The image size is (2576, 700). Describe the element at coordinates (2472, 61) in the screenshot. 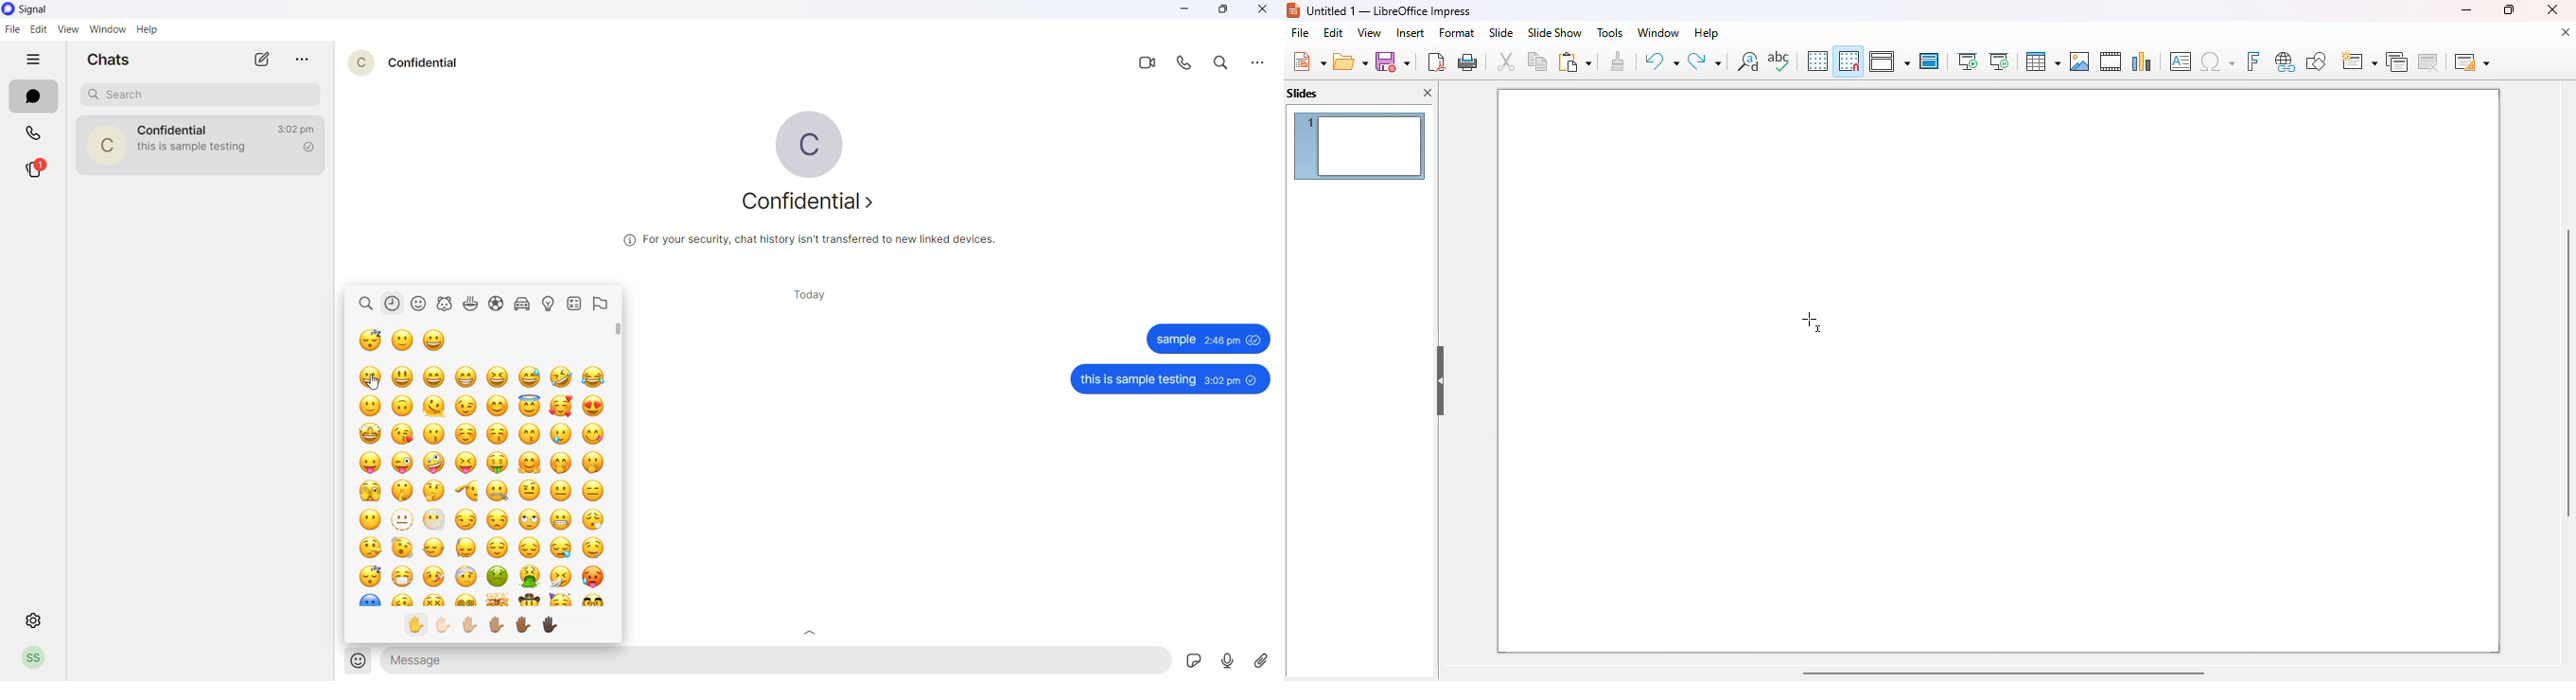

I see `slide layout` at that location.